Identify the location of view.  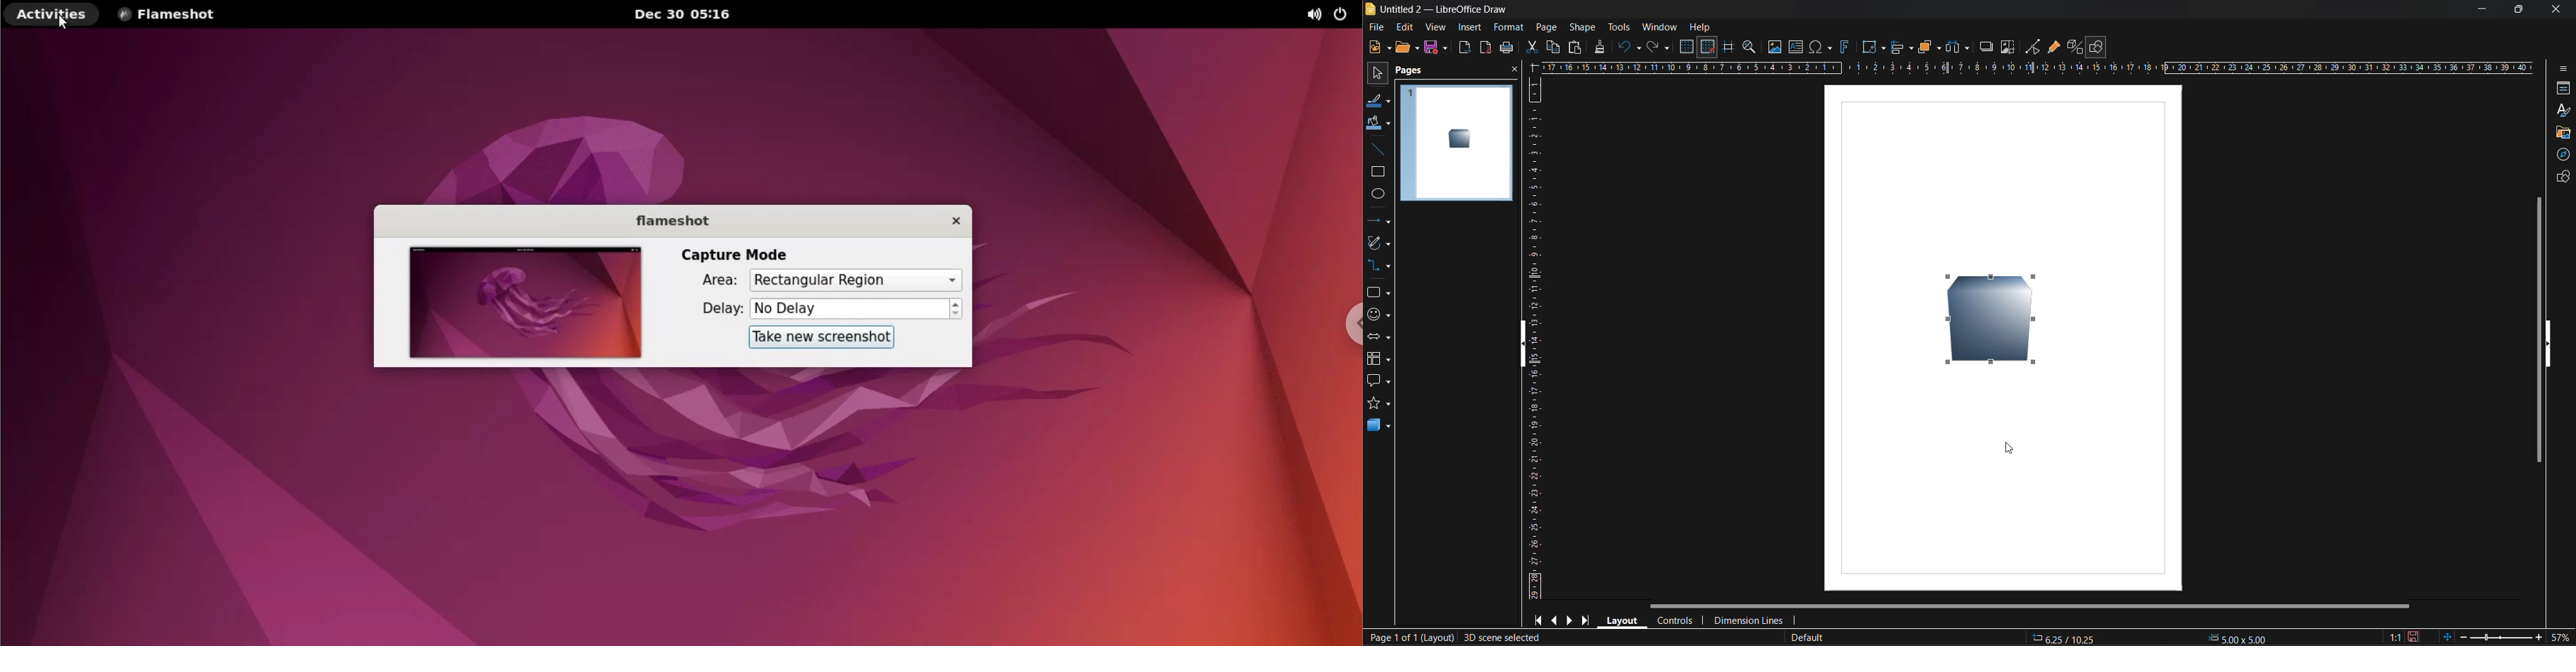
(1437, 28).